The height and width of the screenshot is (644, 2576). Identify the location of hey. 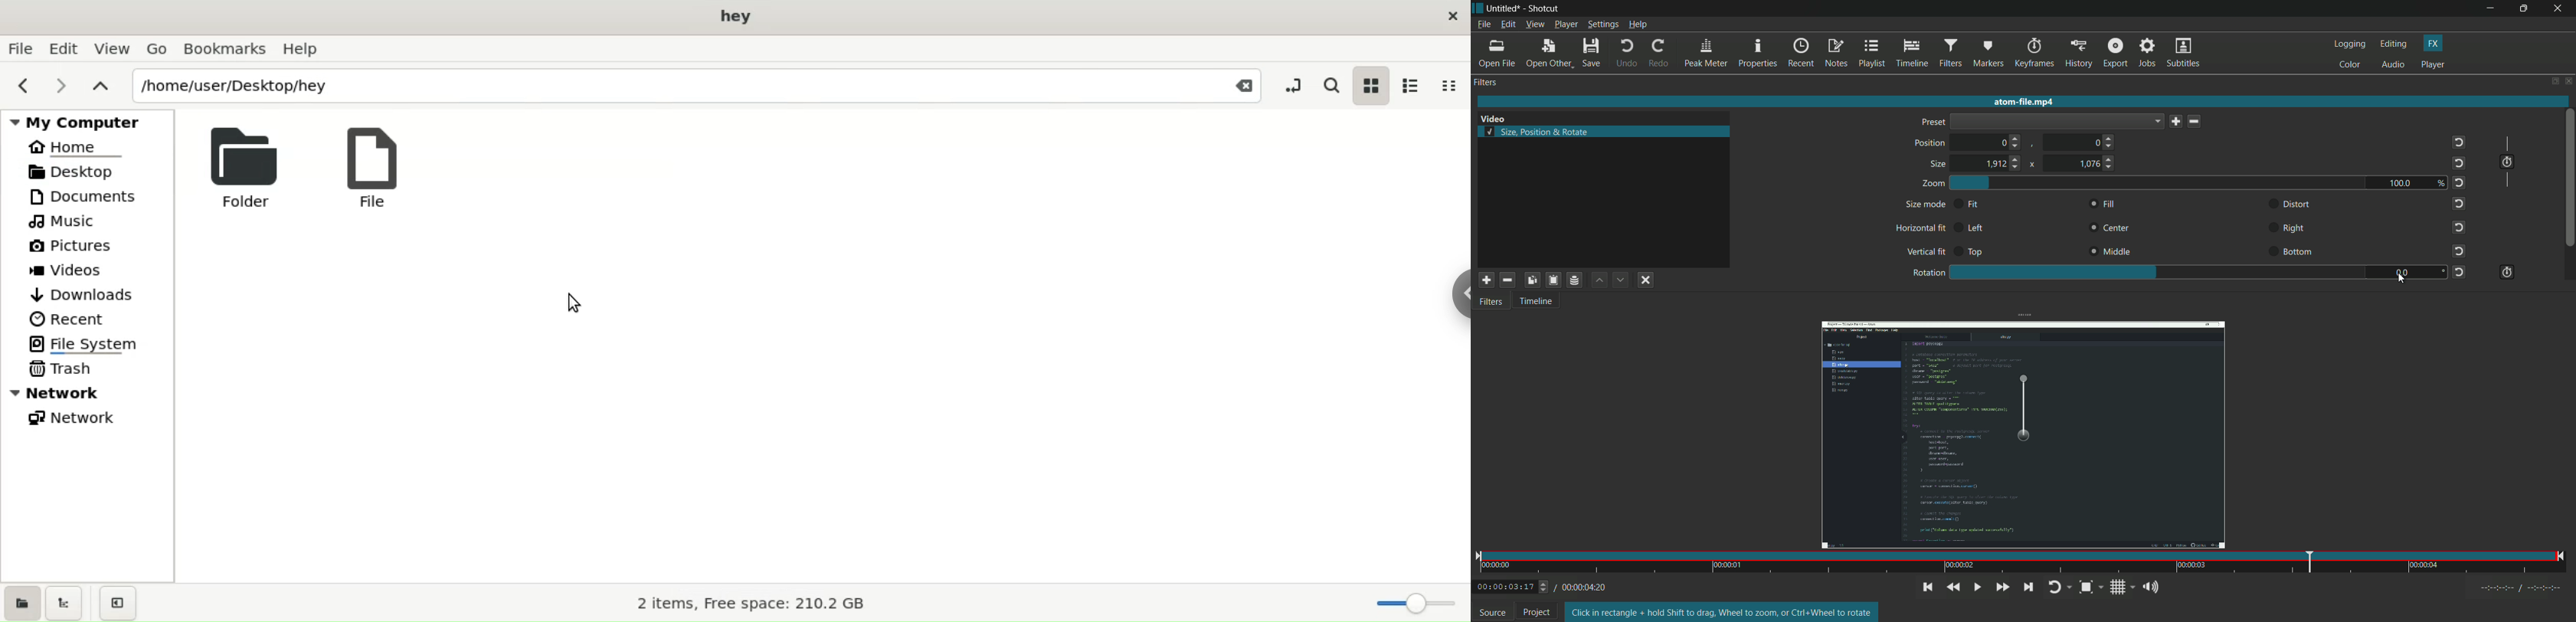
(741, 15).